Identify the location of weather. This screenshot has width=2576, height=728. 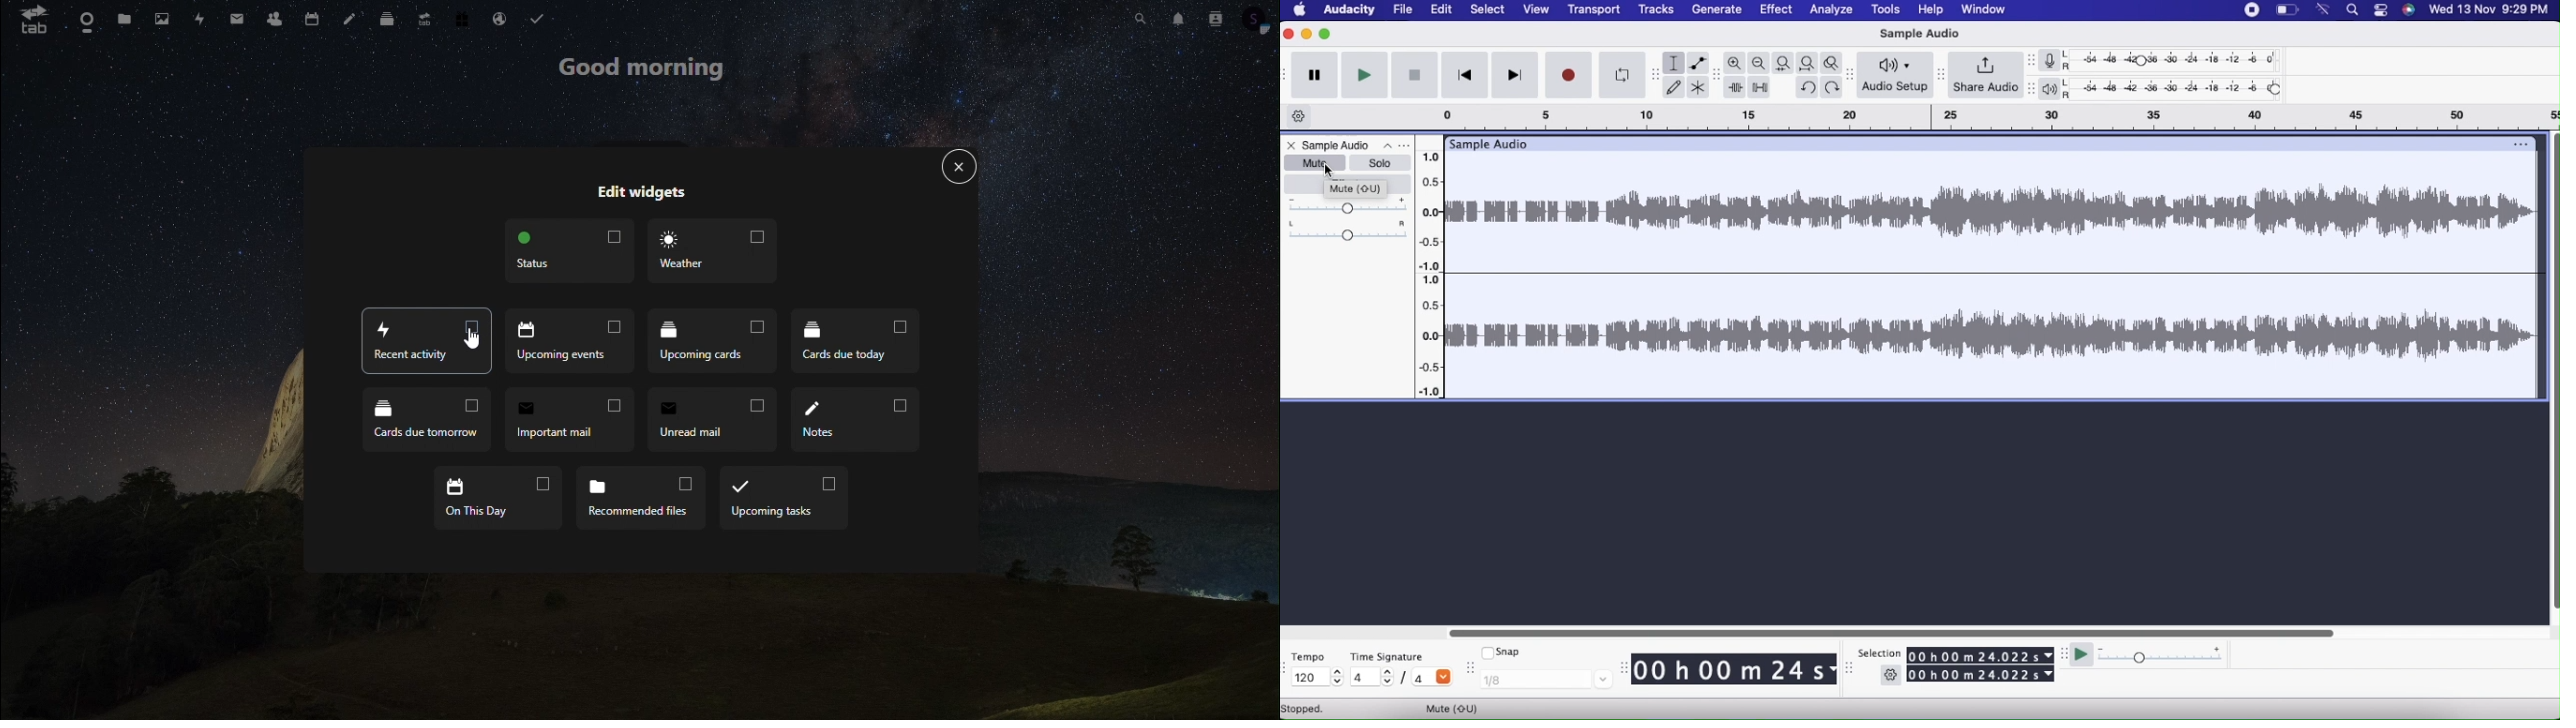
(716, 256).